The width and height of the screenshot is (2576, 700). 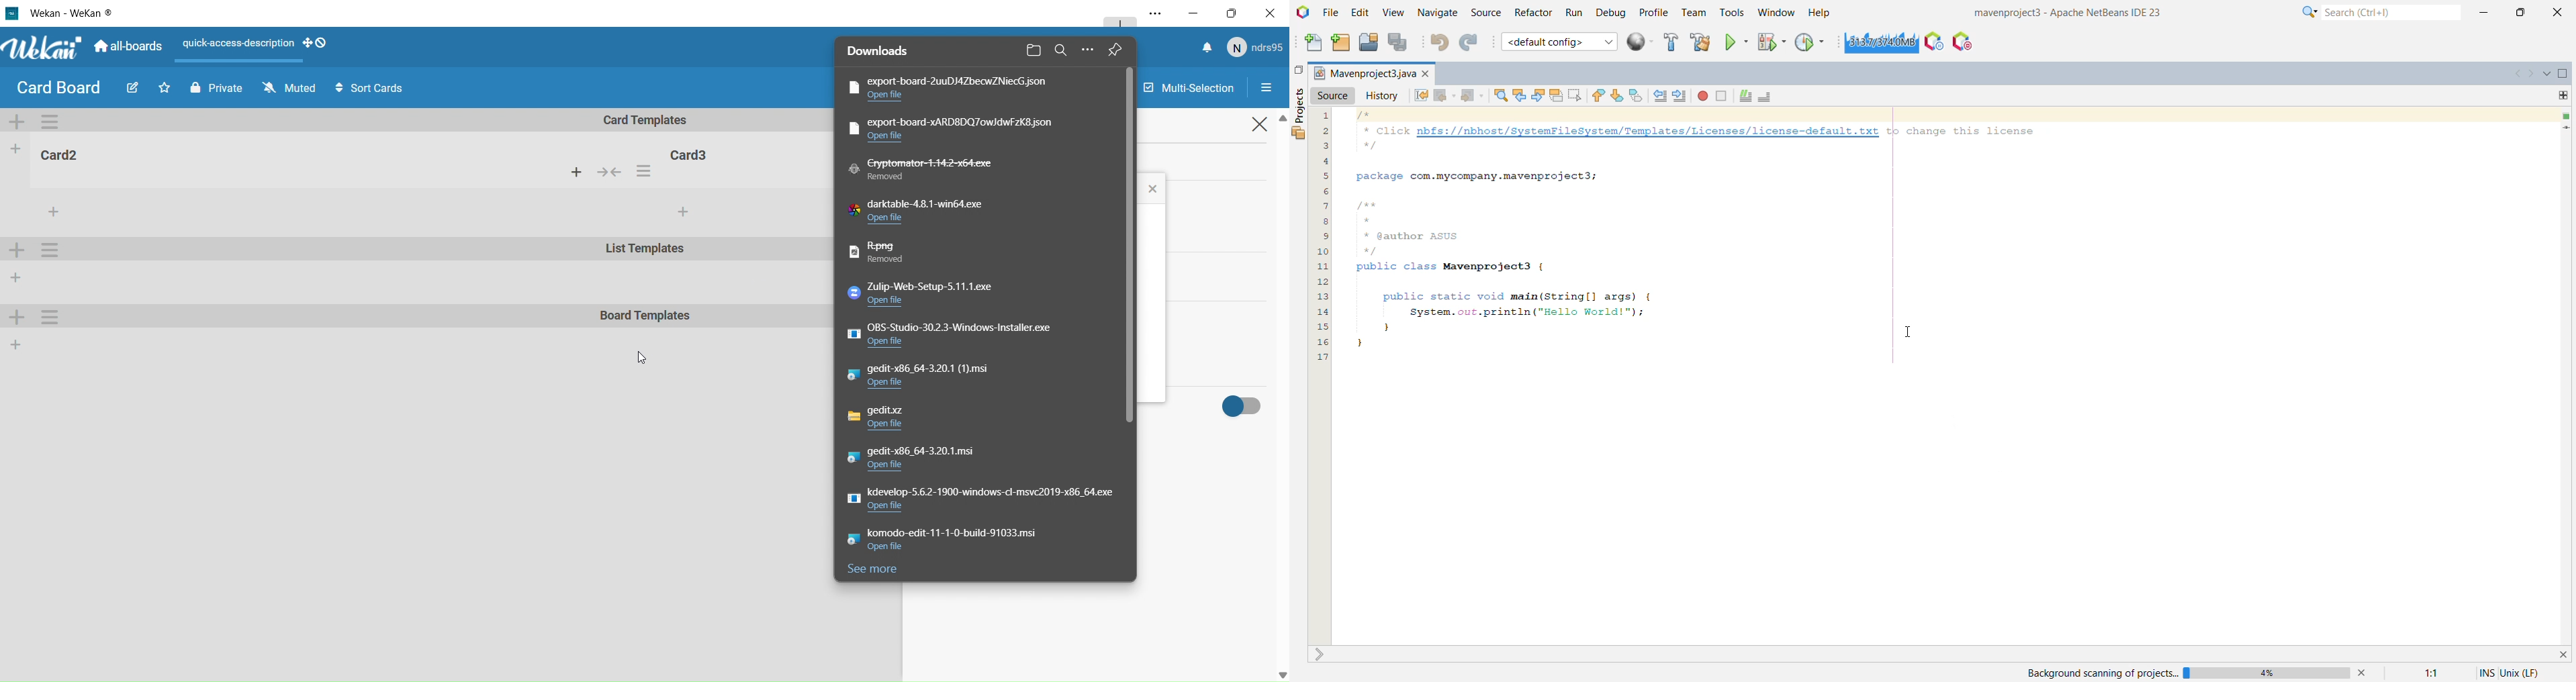 I want to click on List Templates, so click(x=647, y=251).